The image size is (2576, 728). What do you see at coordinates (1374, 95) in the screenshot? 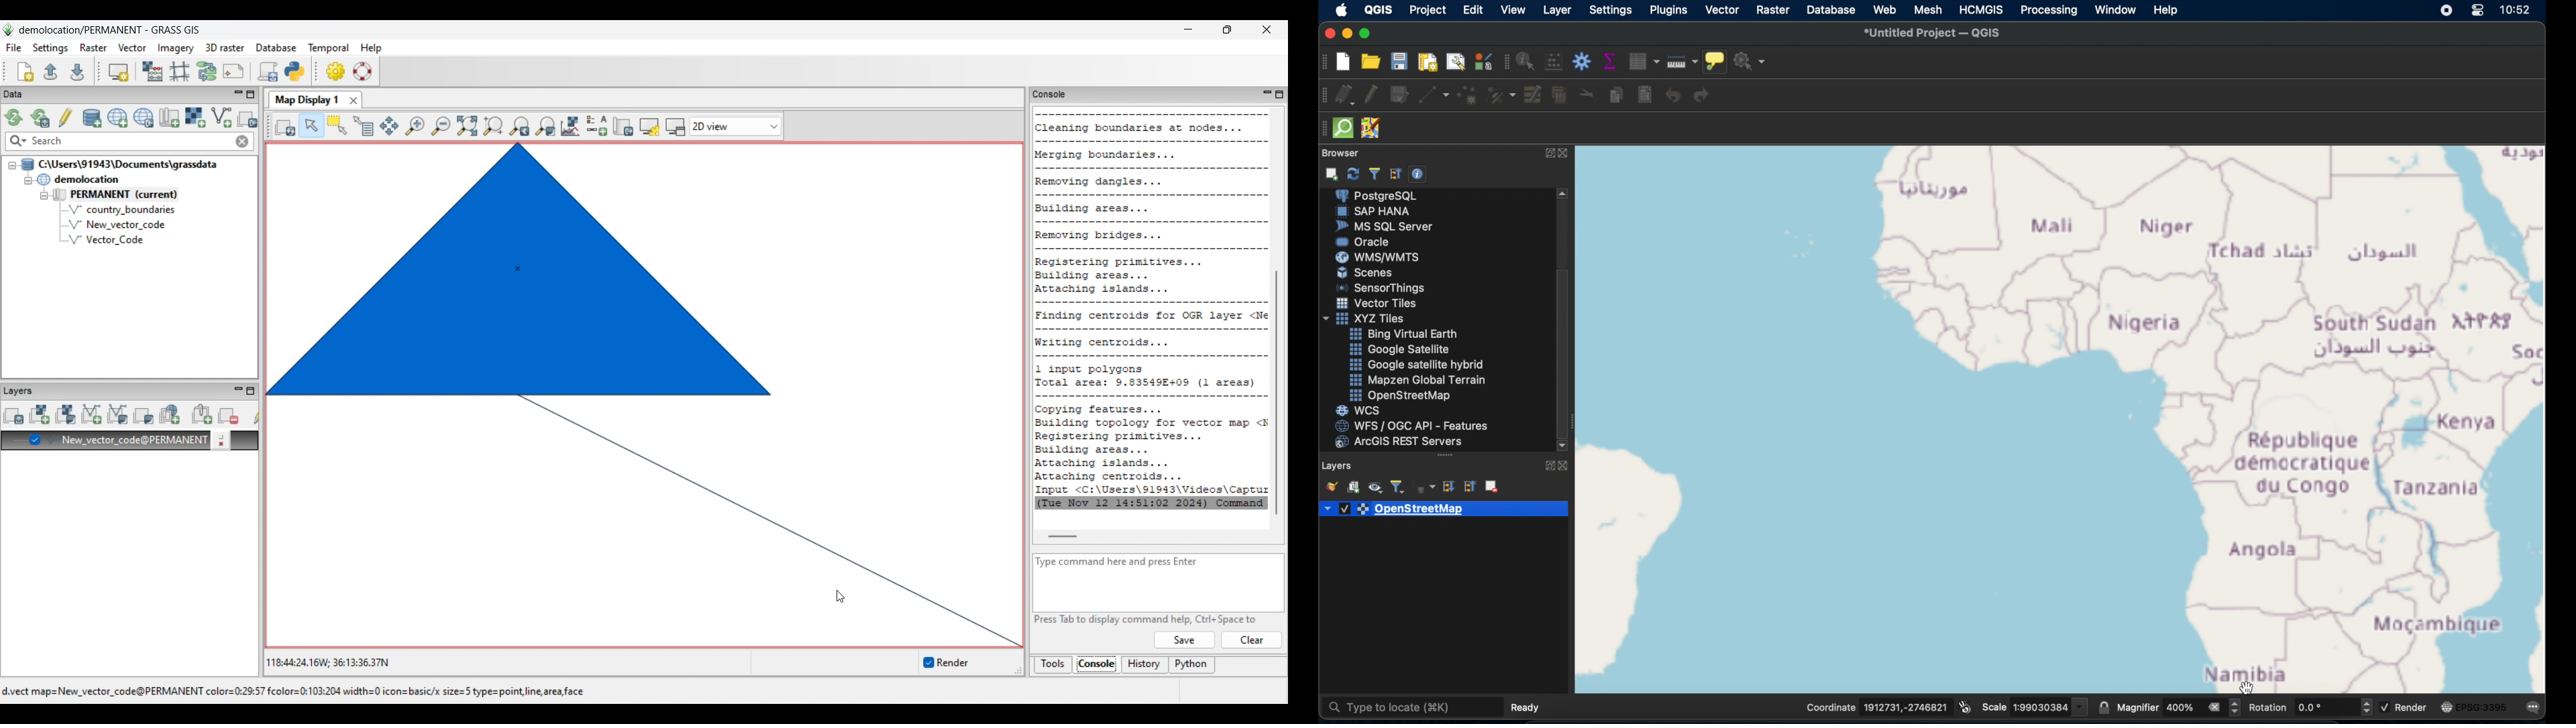
I see `toggle editing` at bounding box center [1374, 95].